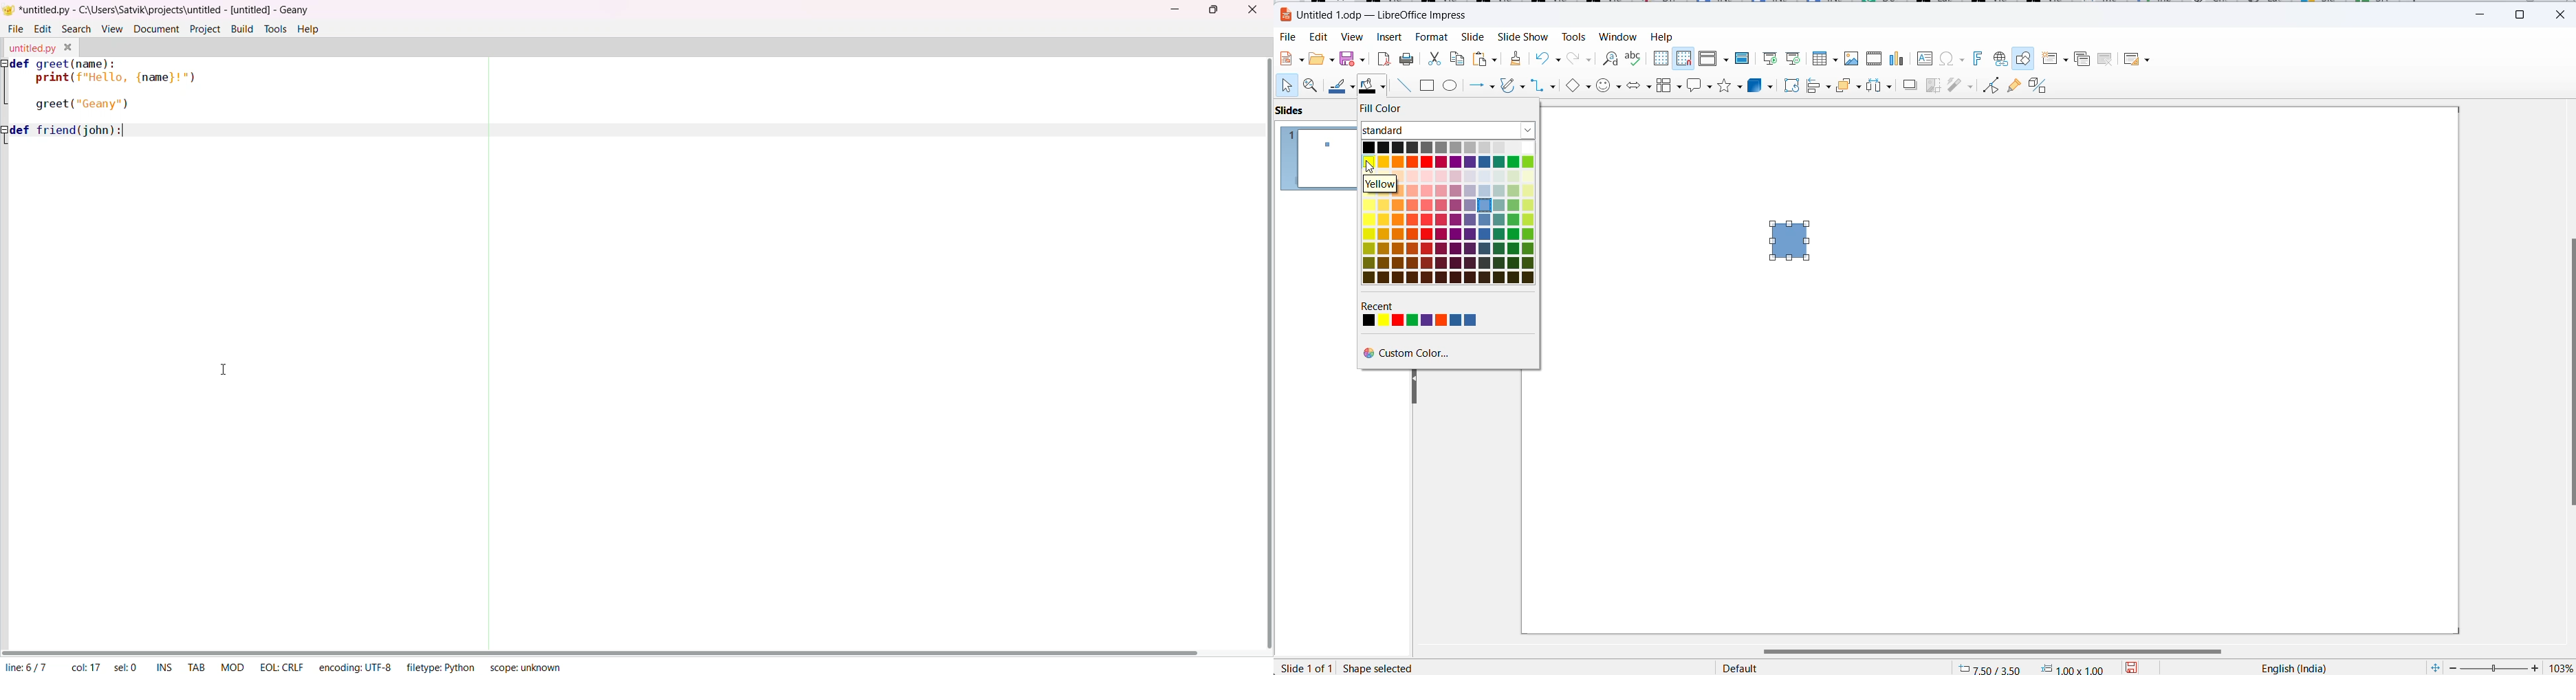 The width and height of the screenshot is (2576, 700). Describe the element at coordinates (1712, 57) in the screenshot. I see `Display views` at that location.